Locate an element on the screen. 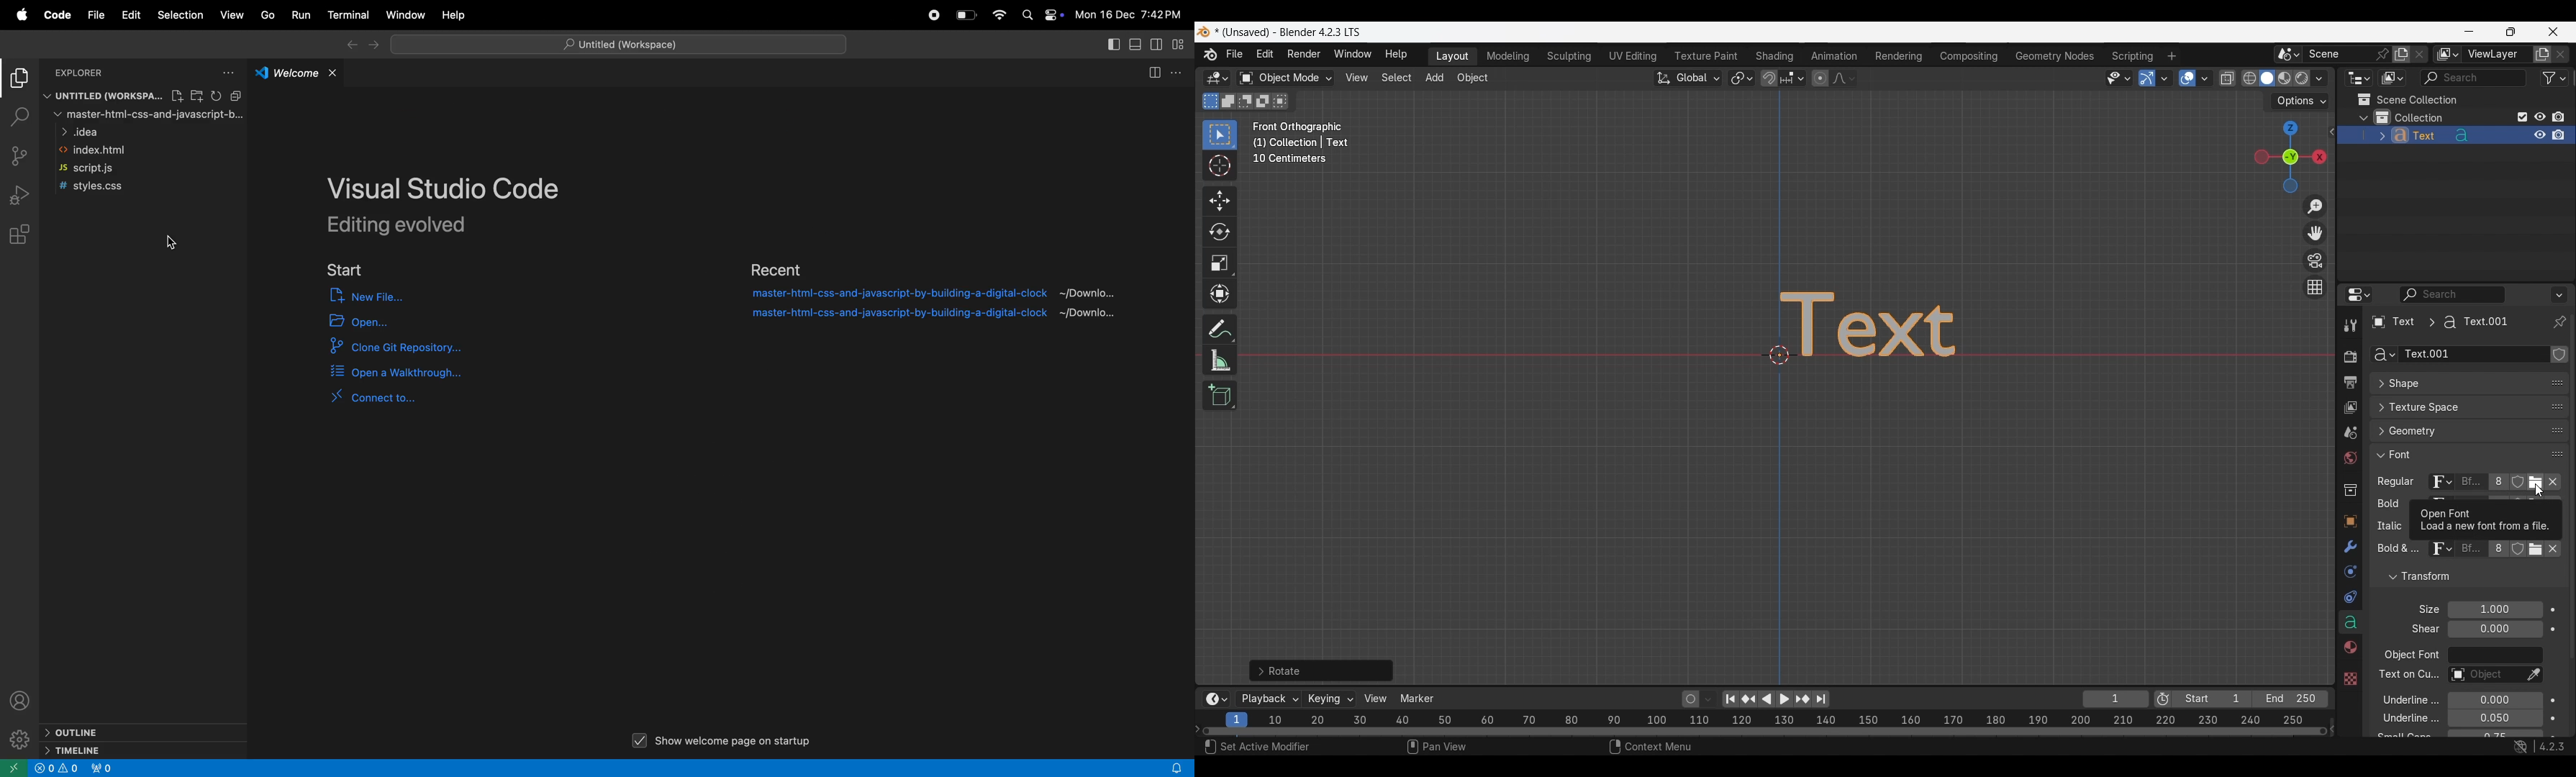 This screenshot has width=2576, height=784. Current frame is located at coordinates (2115, 700).